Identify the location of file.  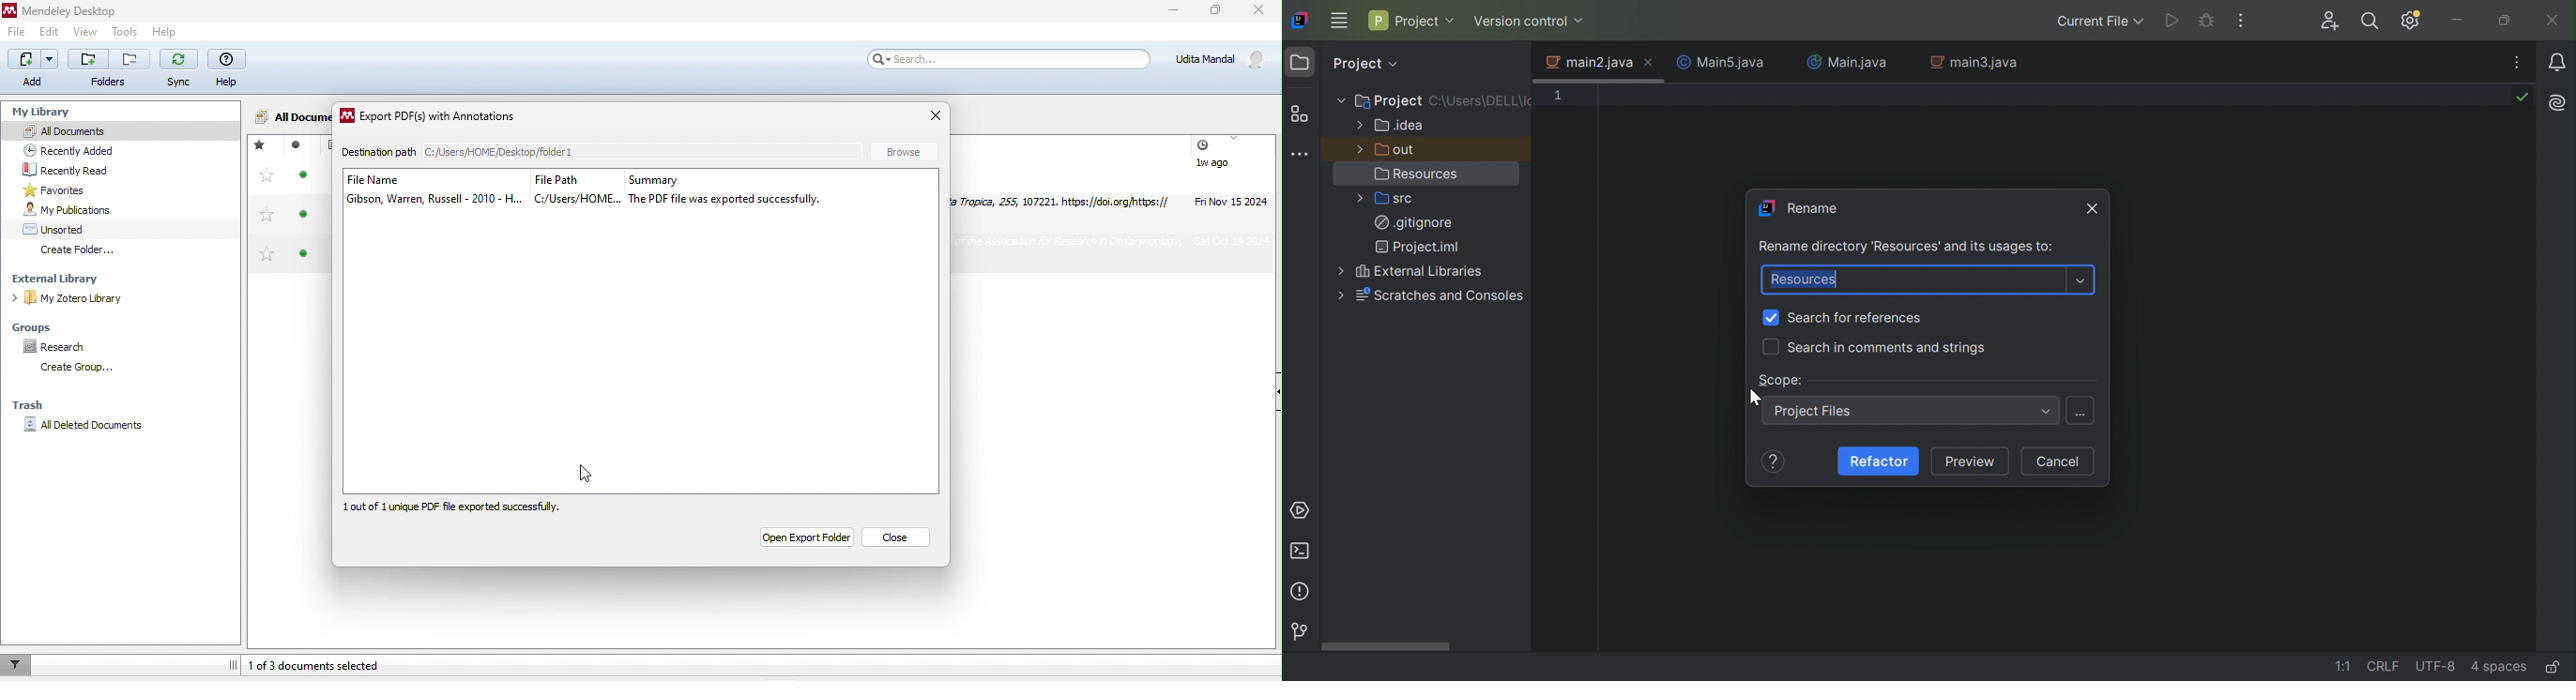
(18, 30).